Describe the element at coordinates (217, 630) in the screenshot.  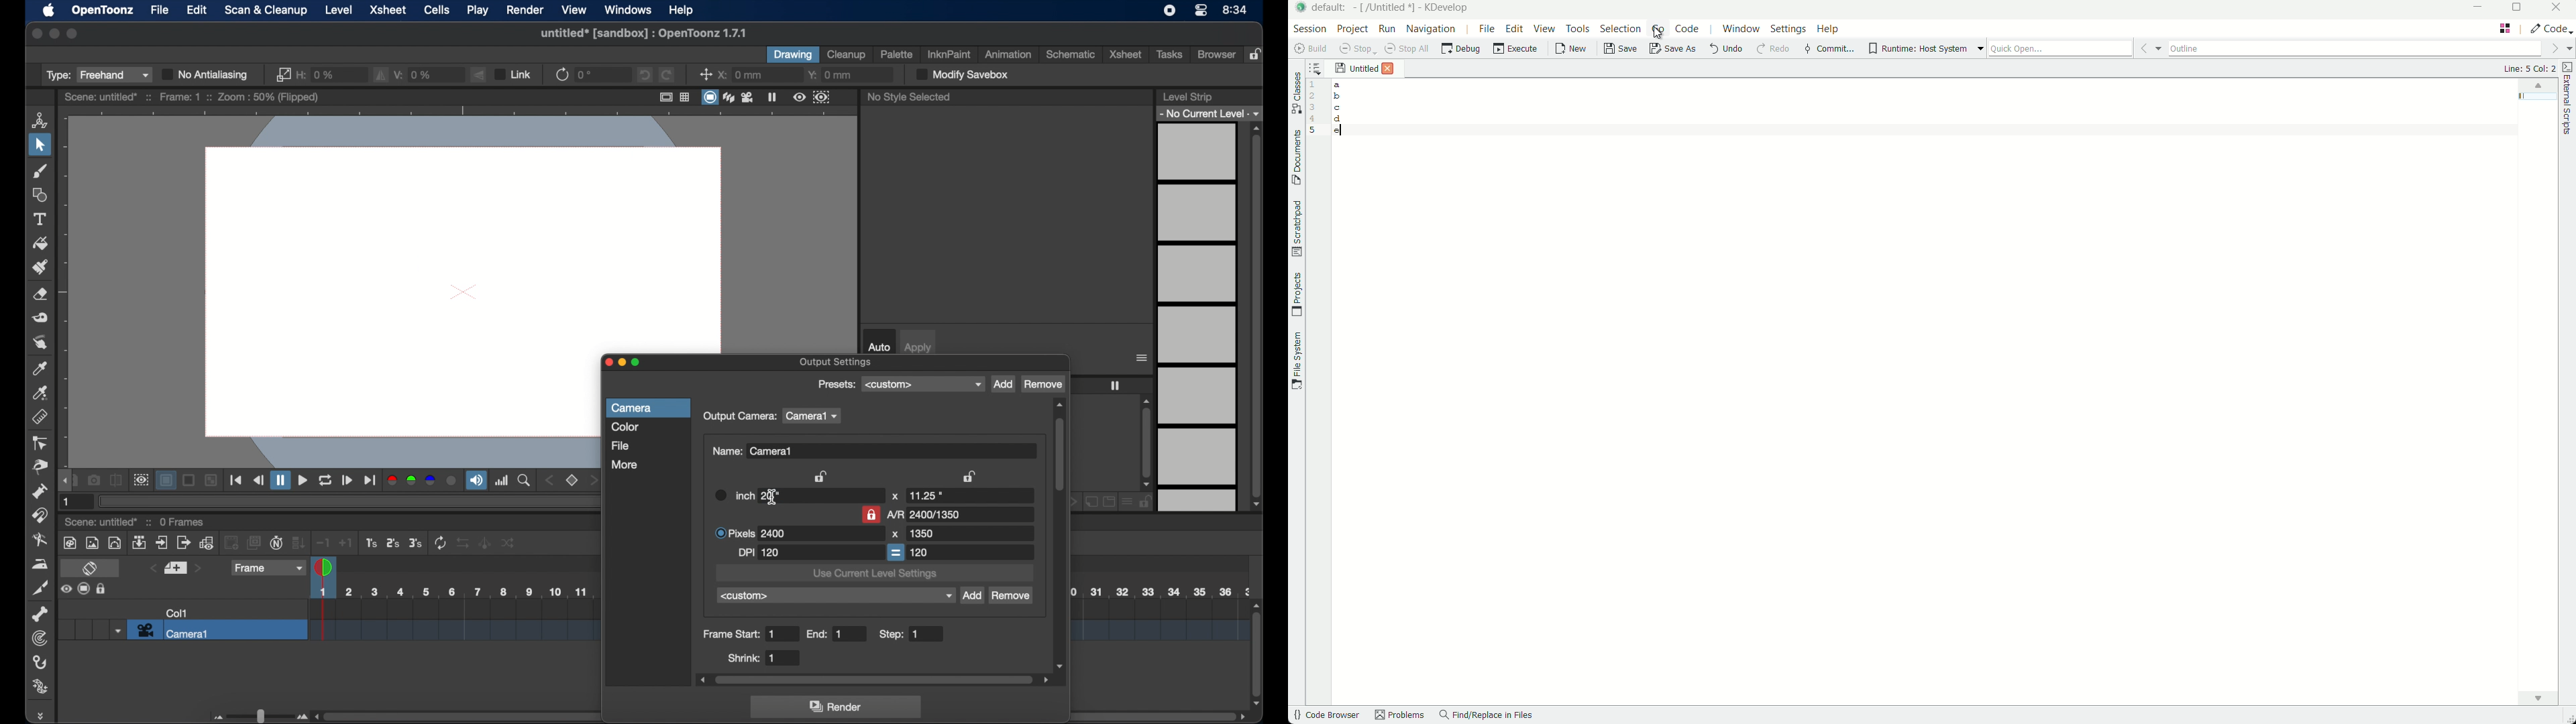
I see `camera 1` at that location.